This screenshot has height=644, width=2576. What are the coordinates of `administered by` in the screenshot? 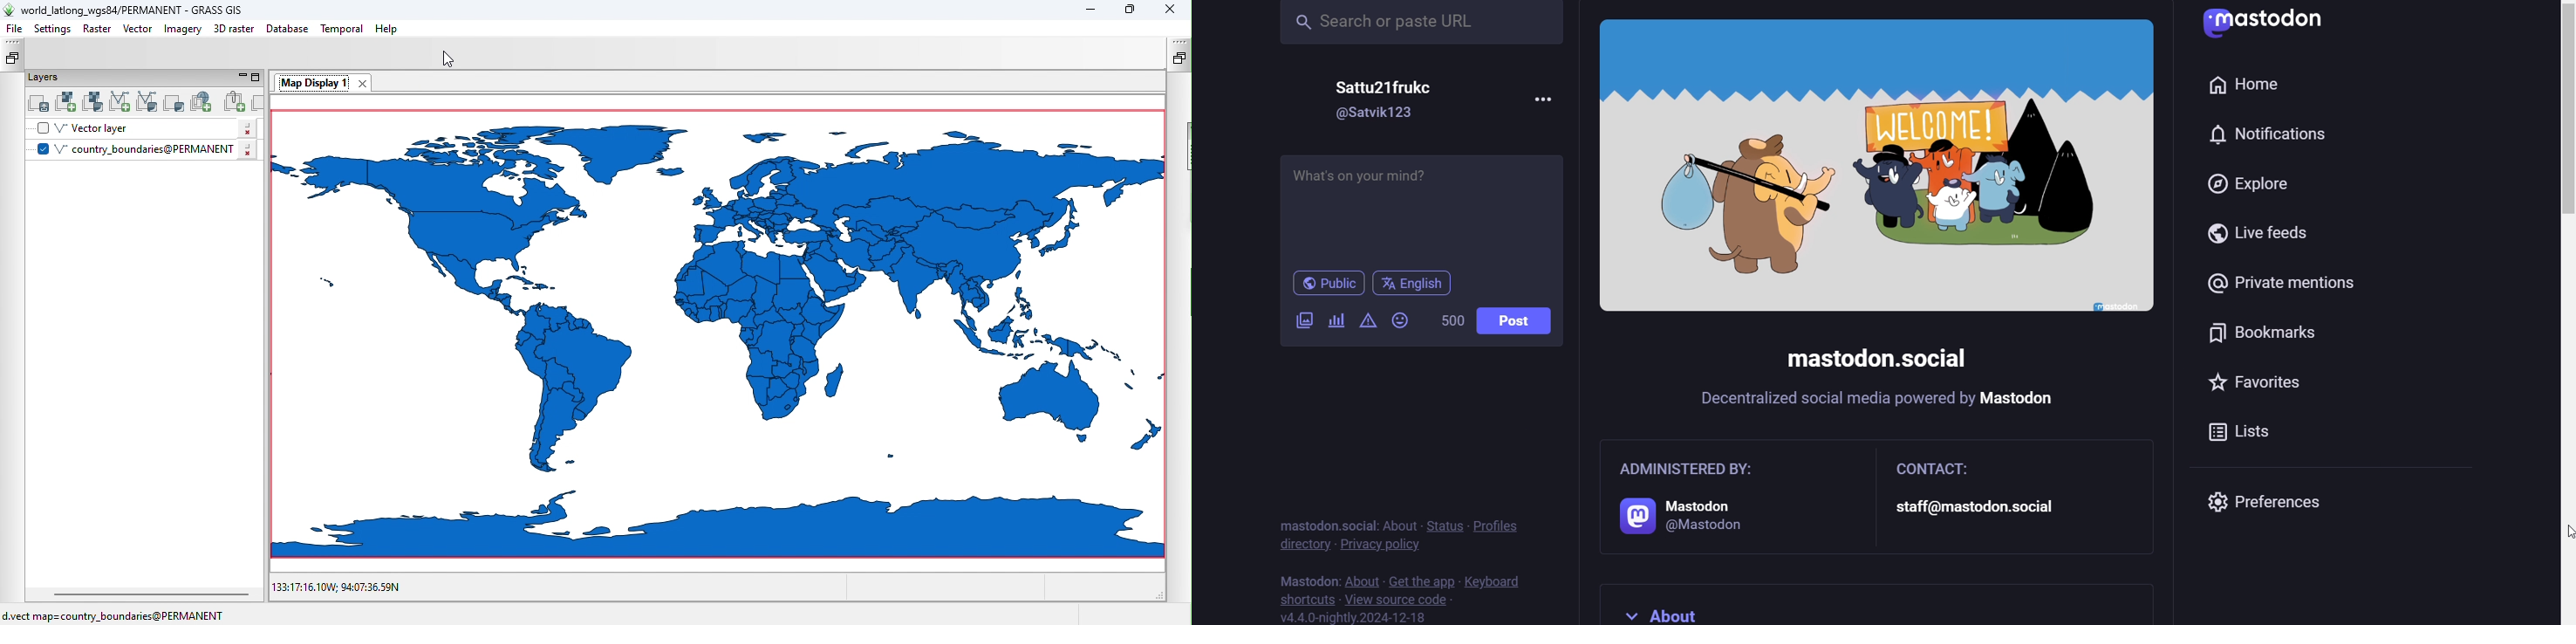 It's located at (1707, 470).